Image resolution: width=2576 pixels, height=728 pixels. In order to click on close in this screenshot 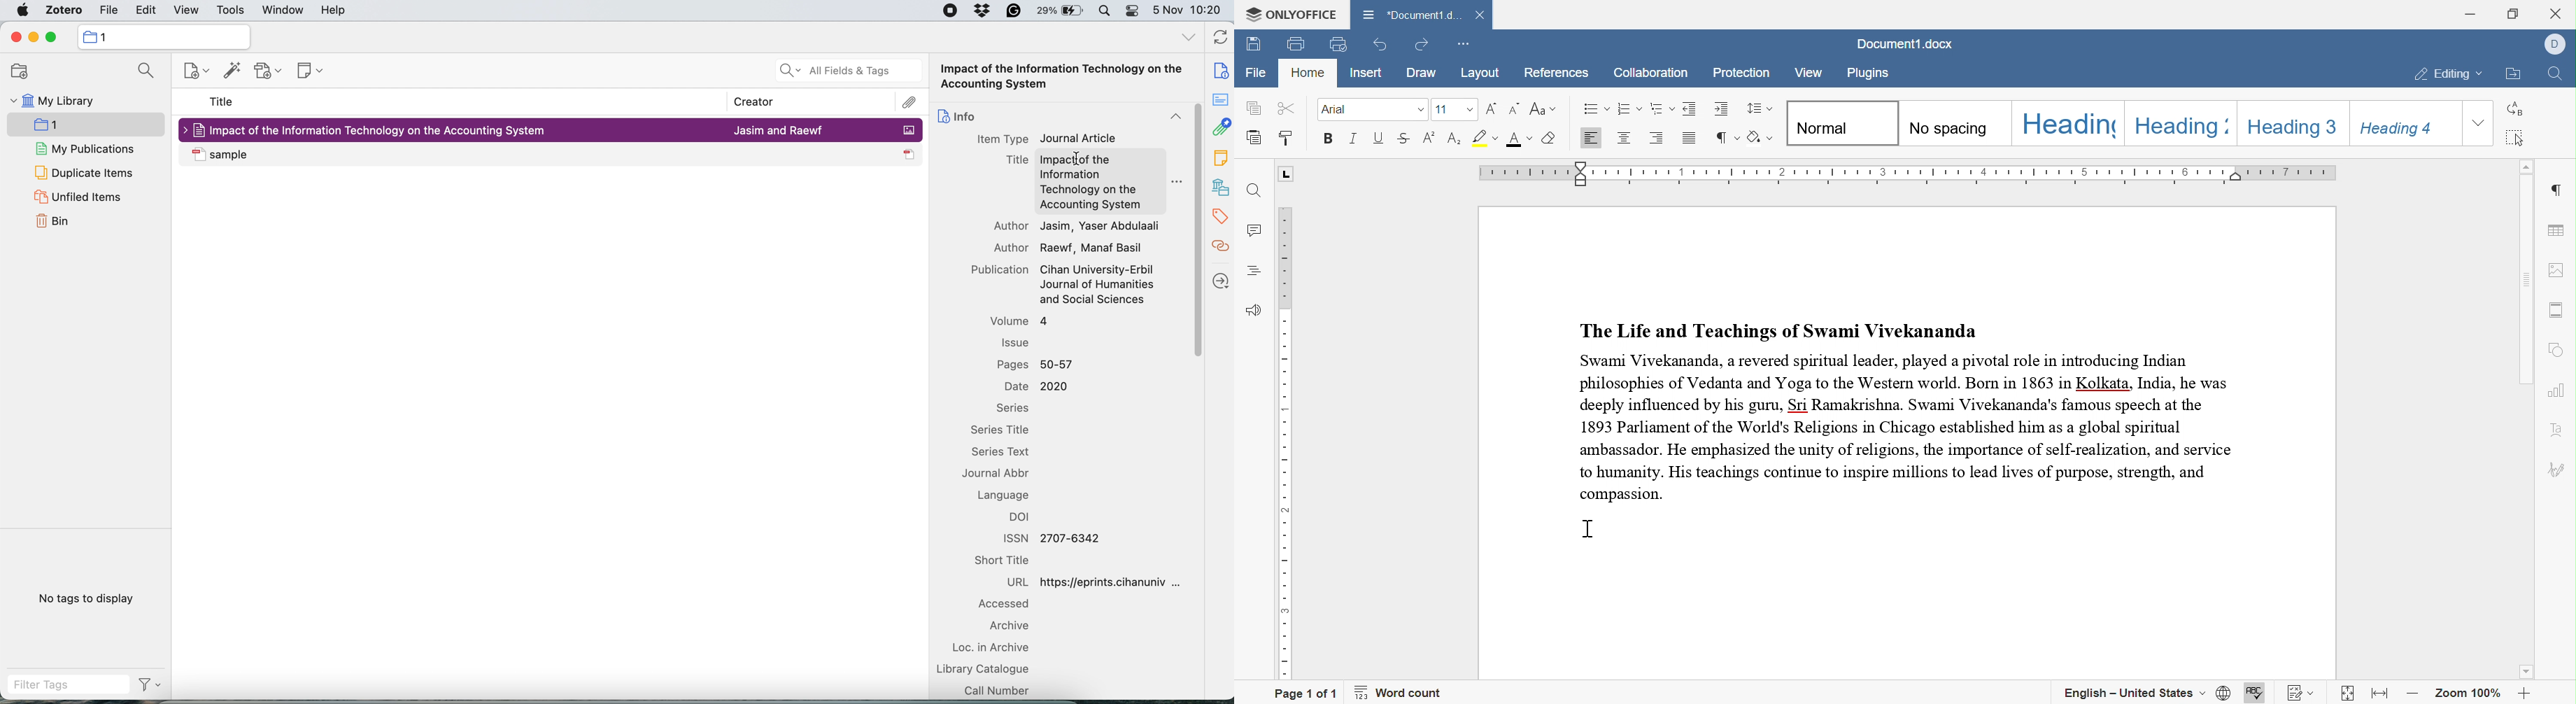, I will do `click(16, 37)`.